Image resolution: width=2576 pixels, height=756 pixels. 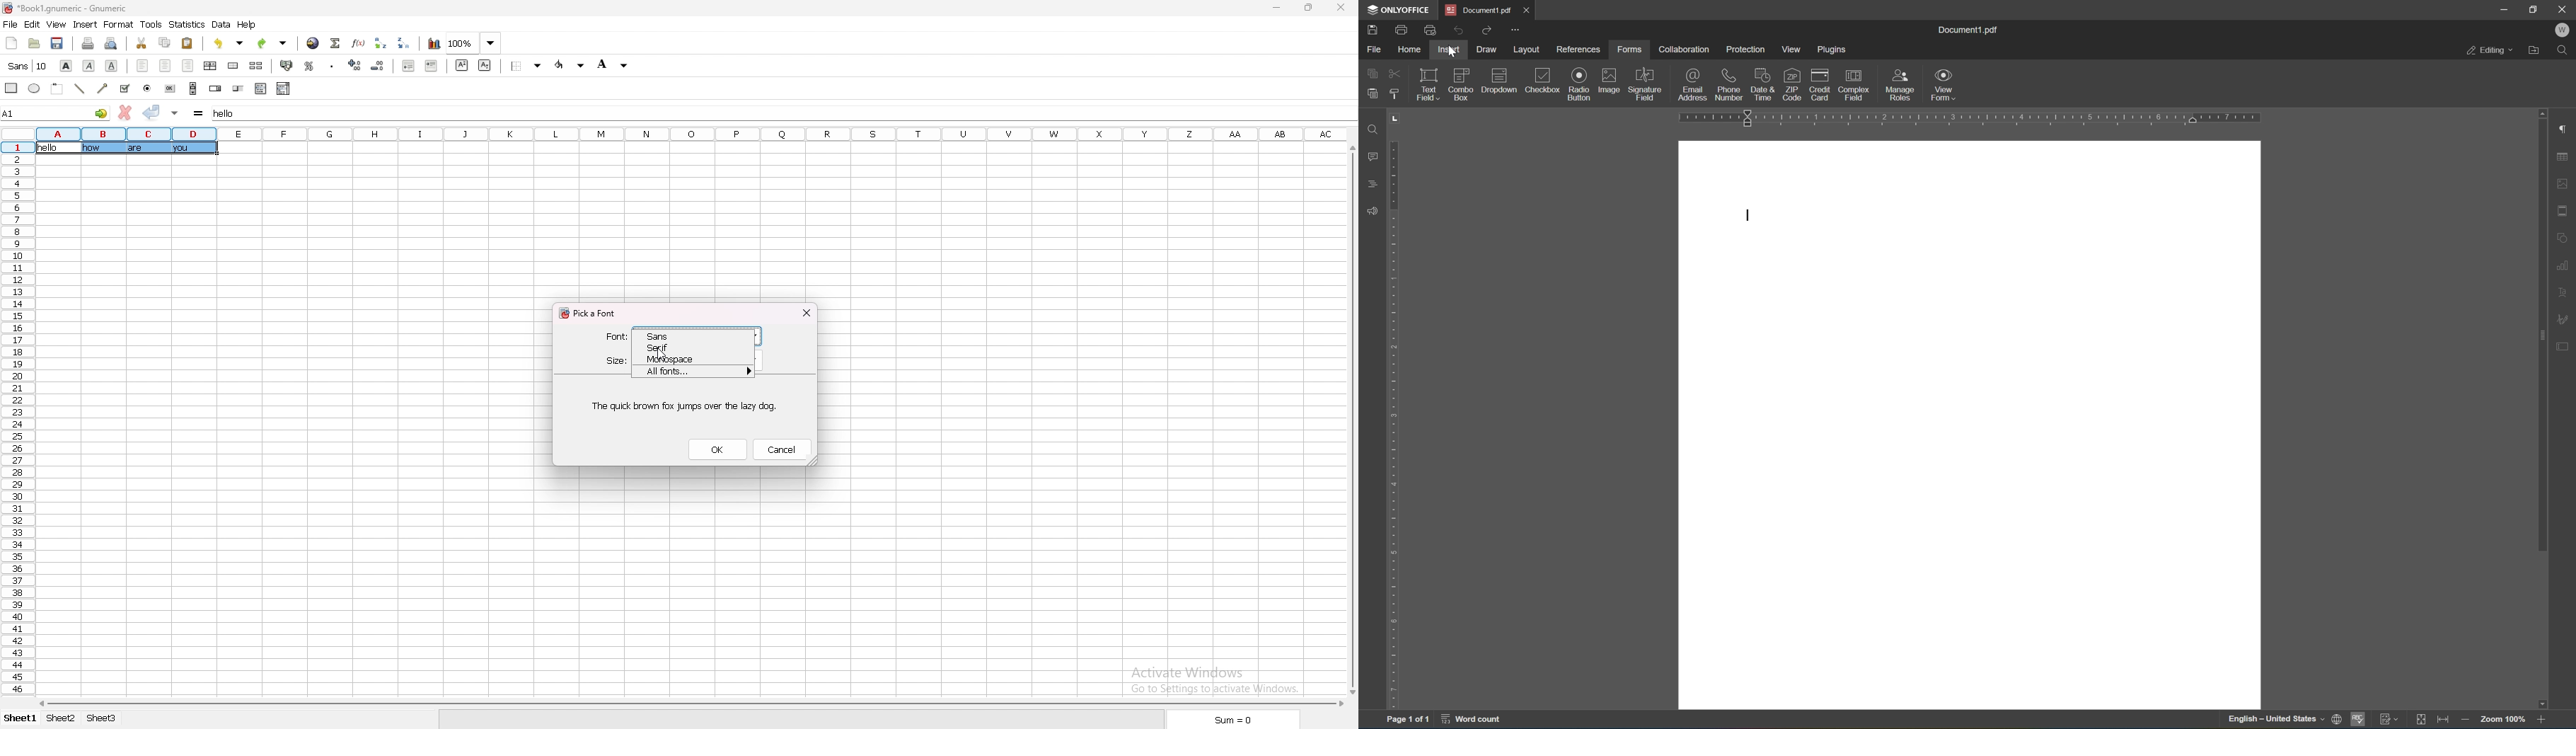 What do you see at coordinates (1686, 49) in the screenshot?
I see `collaboration` at bounding box center [1686, 49].